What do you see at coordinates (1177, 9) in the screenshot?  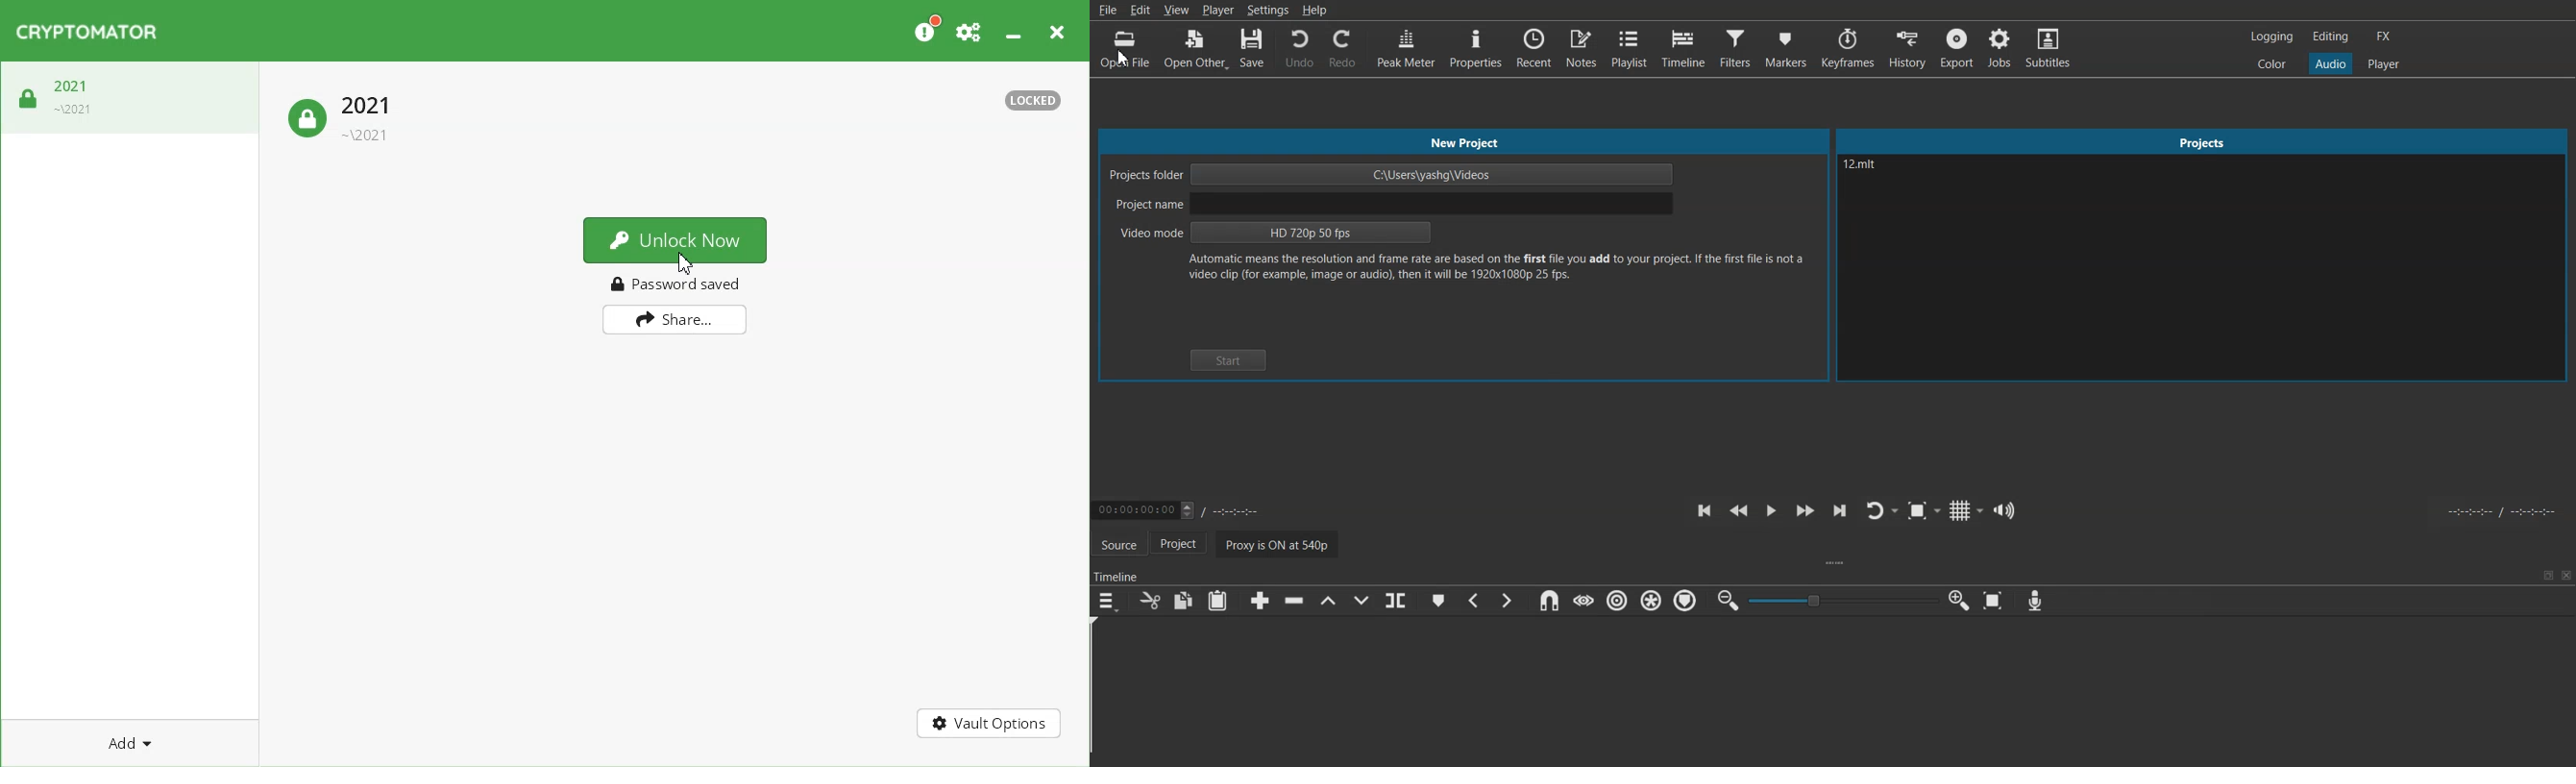 I see `View` at bounding box center [1177, 9].